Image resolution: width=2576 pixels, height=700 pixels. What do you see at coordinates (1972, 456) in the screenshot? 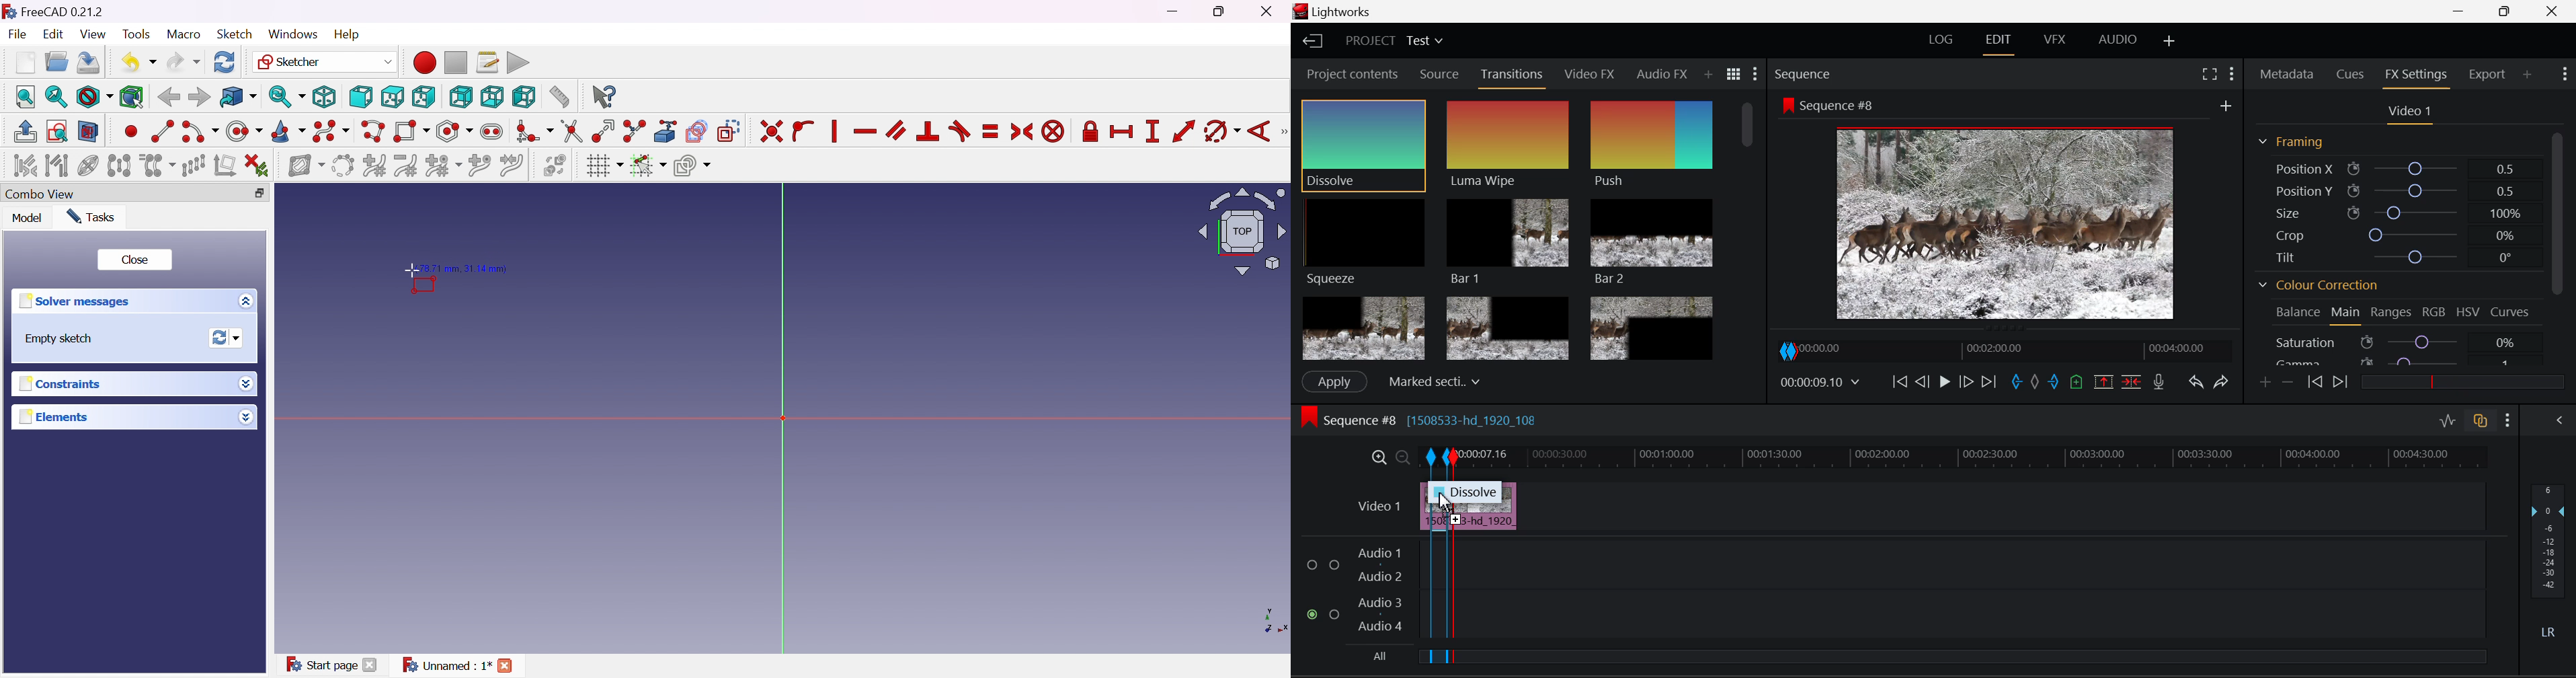
I see `Project Timeline` at bounding box center [1972, 456].